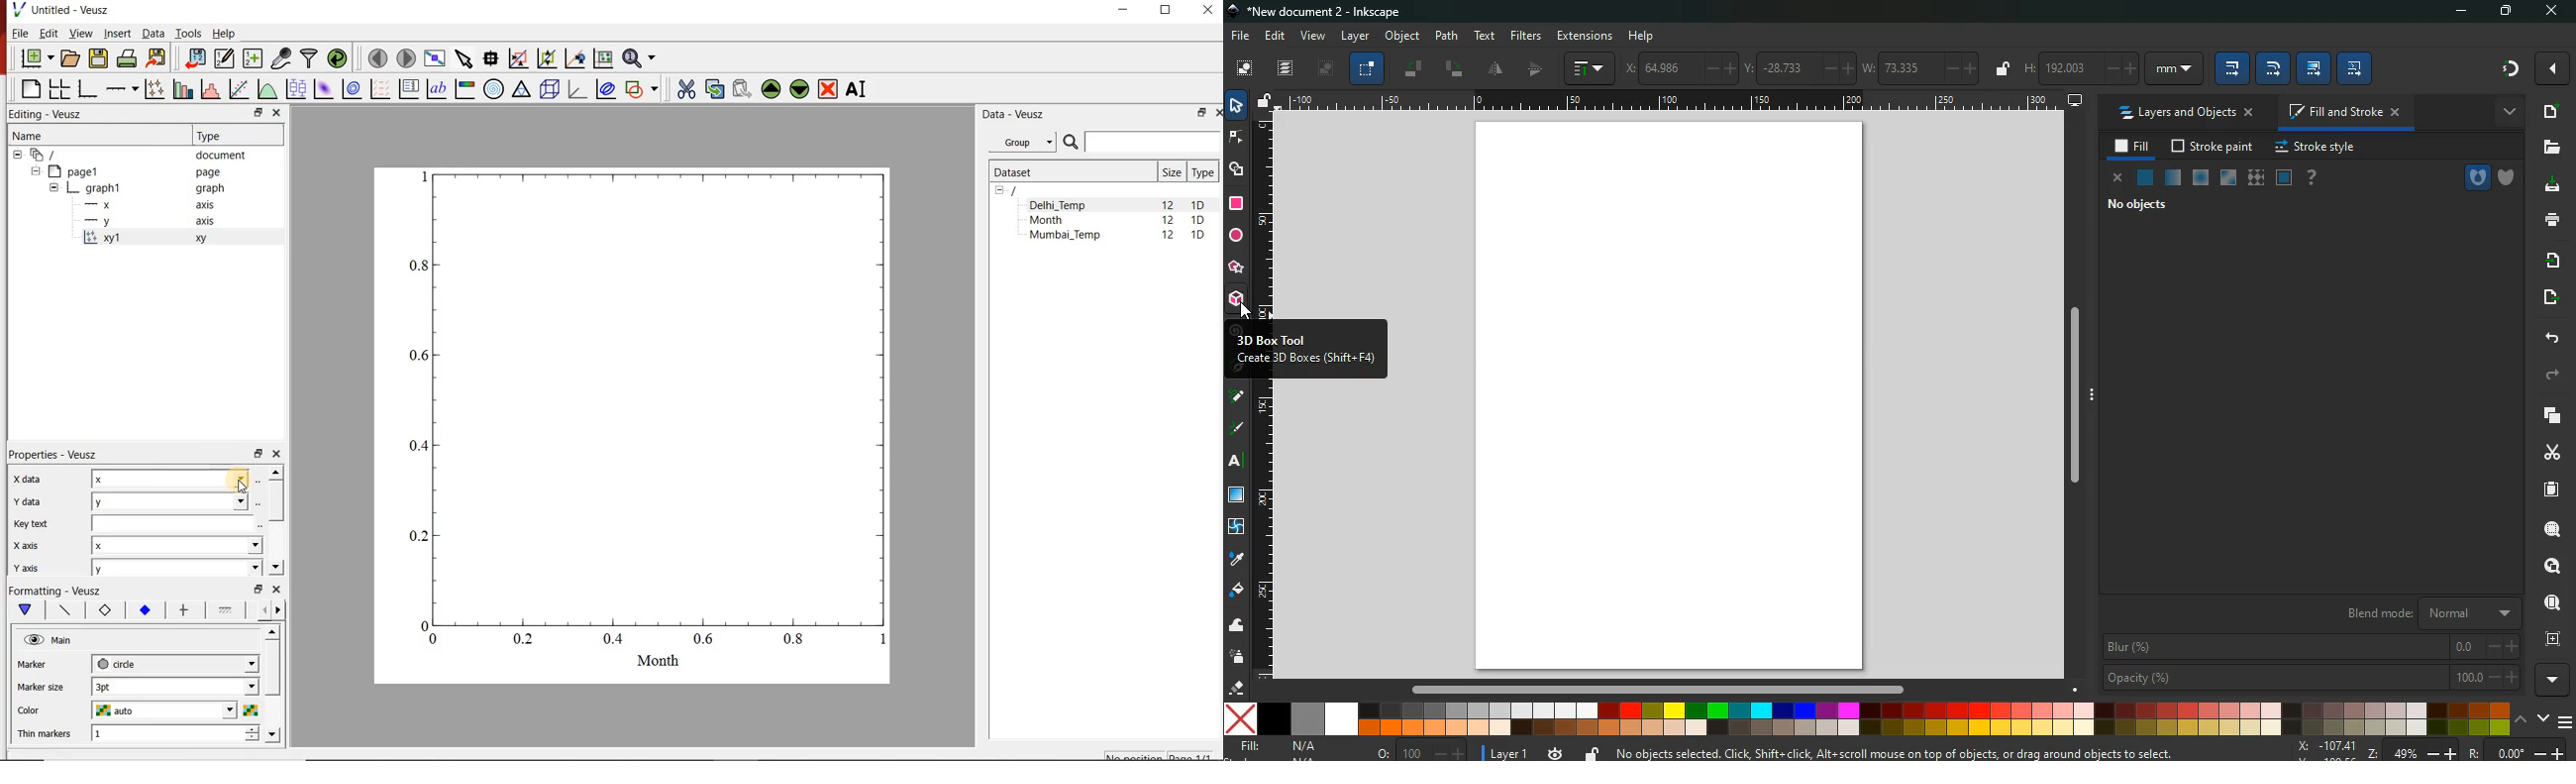 This screenshot has height=784, width=2576. I want to click on look, so click(2546, 567).